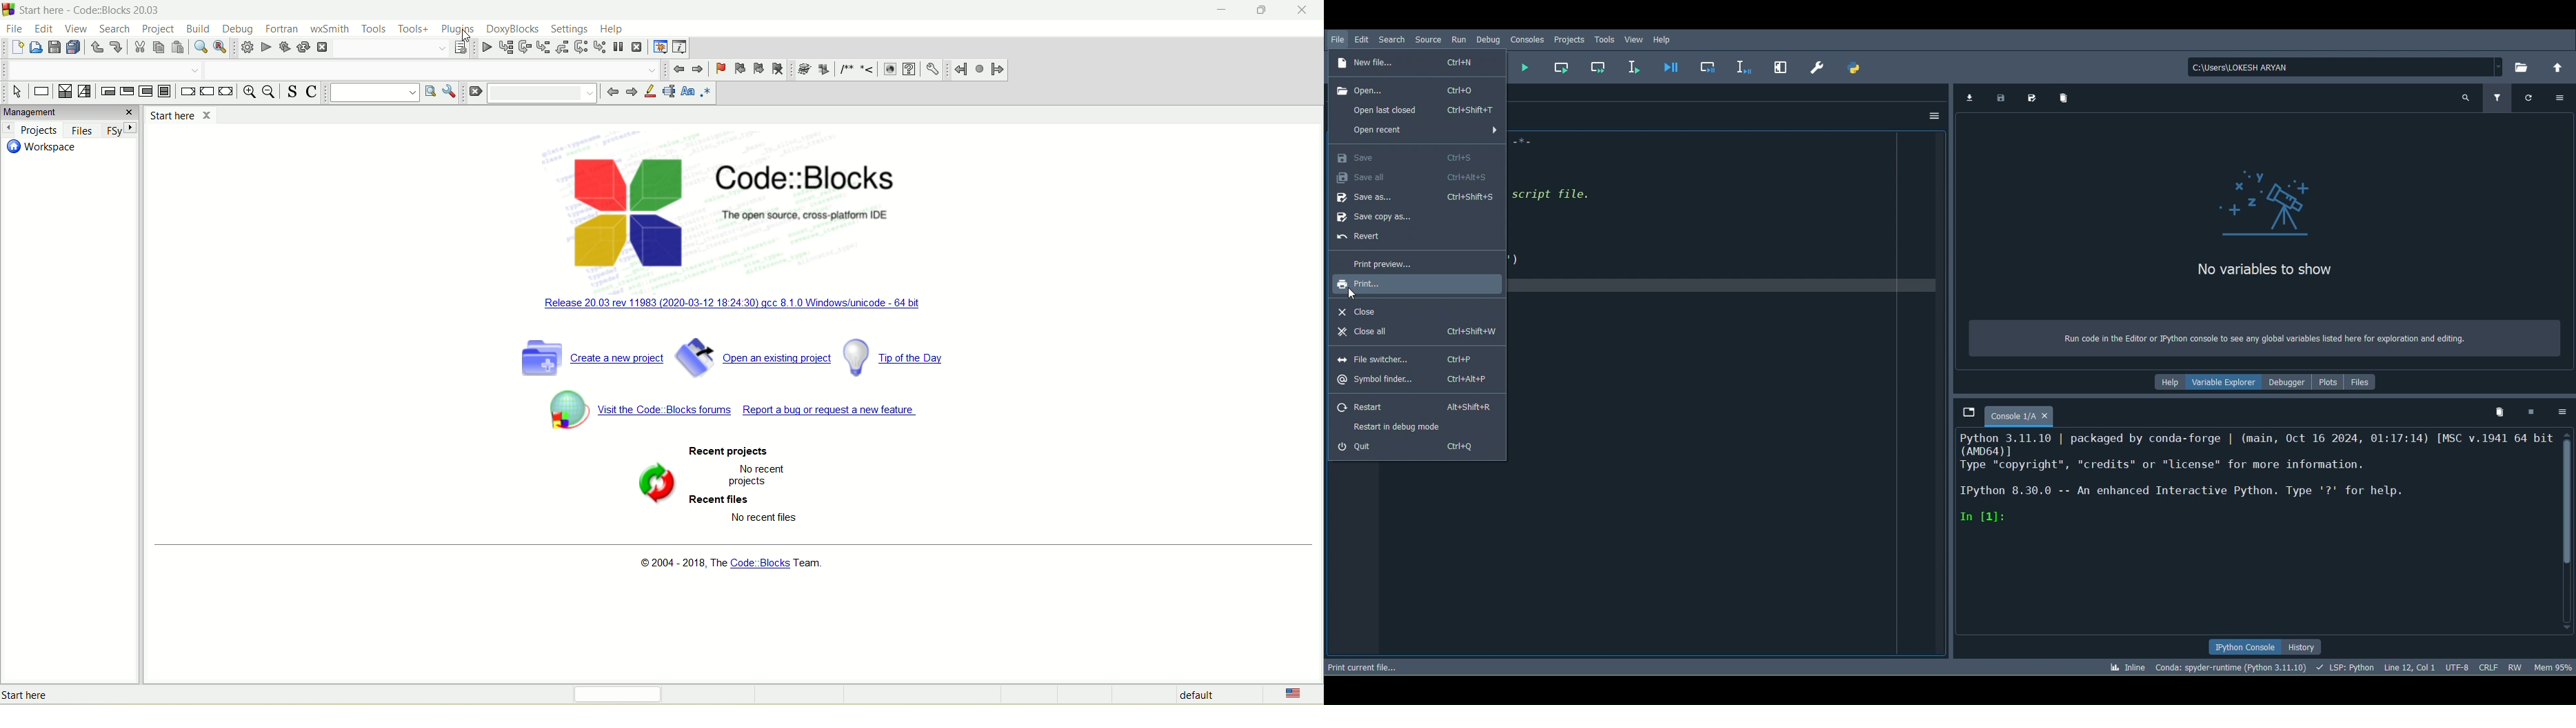 This screenshot has height=728, width=2576. What do you see at coordinates (570, 28) in the screenshot?
I see `settings` at bounding box center [570, 28].